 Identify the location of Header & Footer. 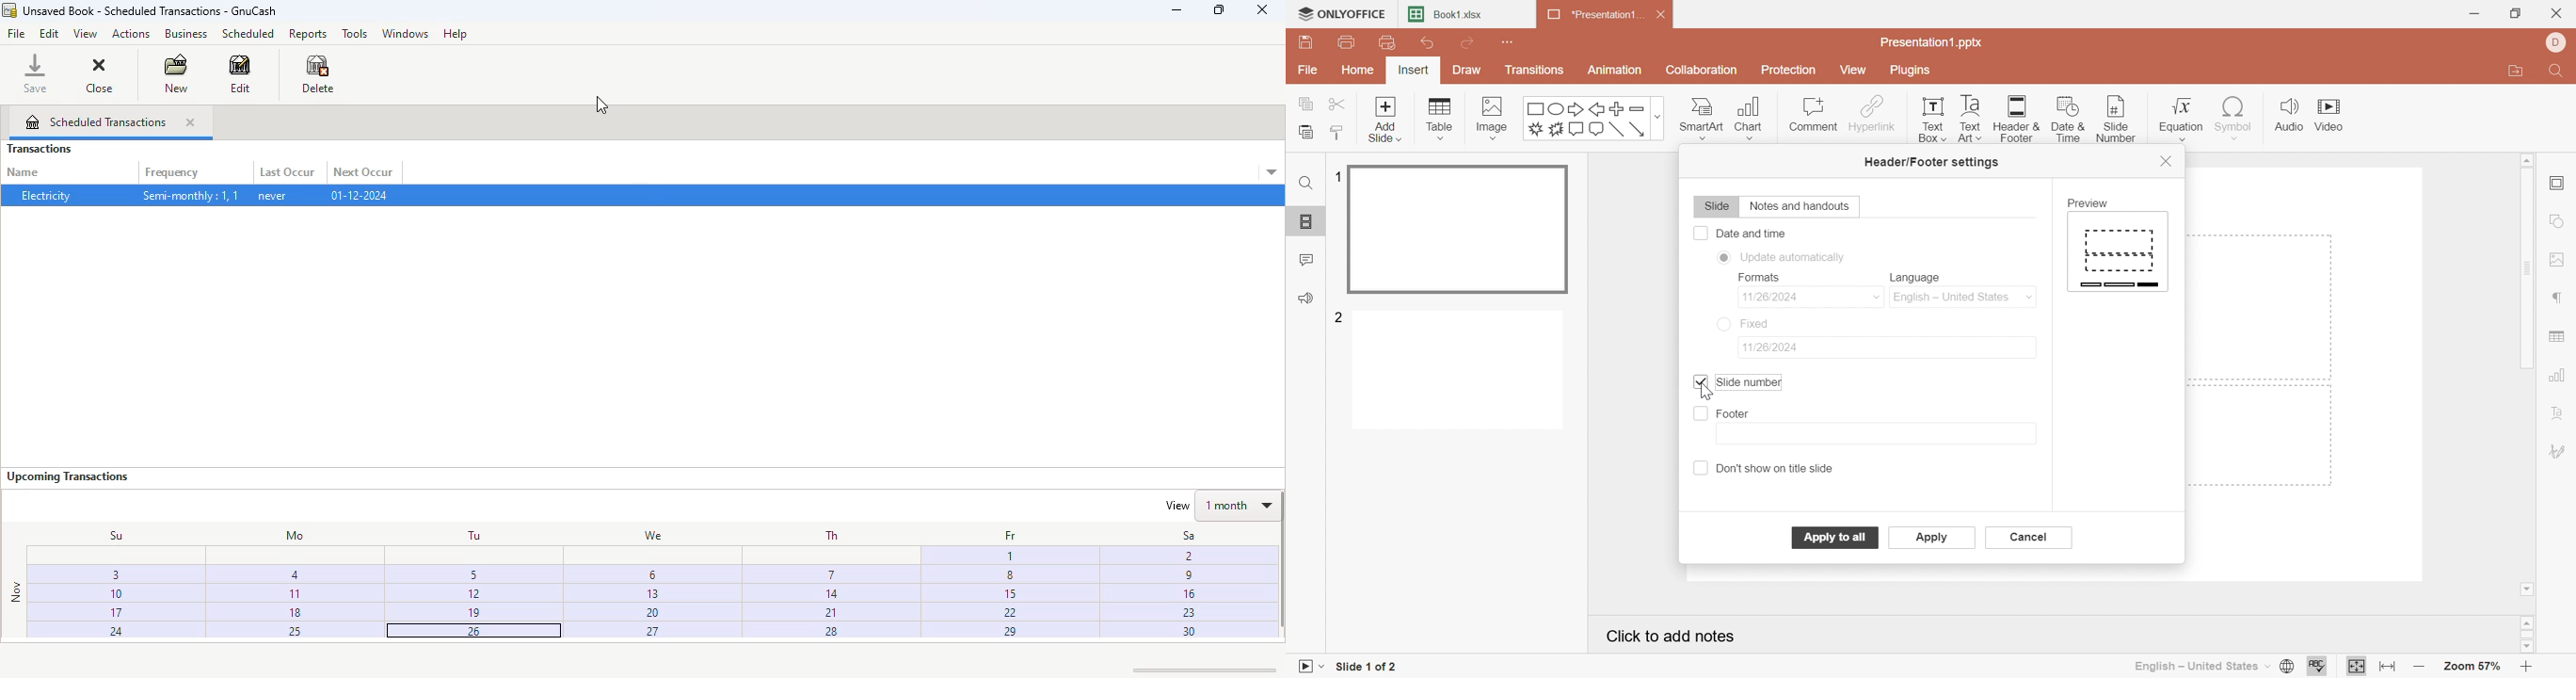
(2018, 120).